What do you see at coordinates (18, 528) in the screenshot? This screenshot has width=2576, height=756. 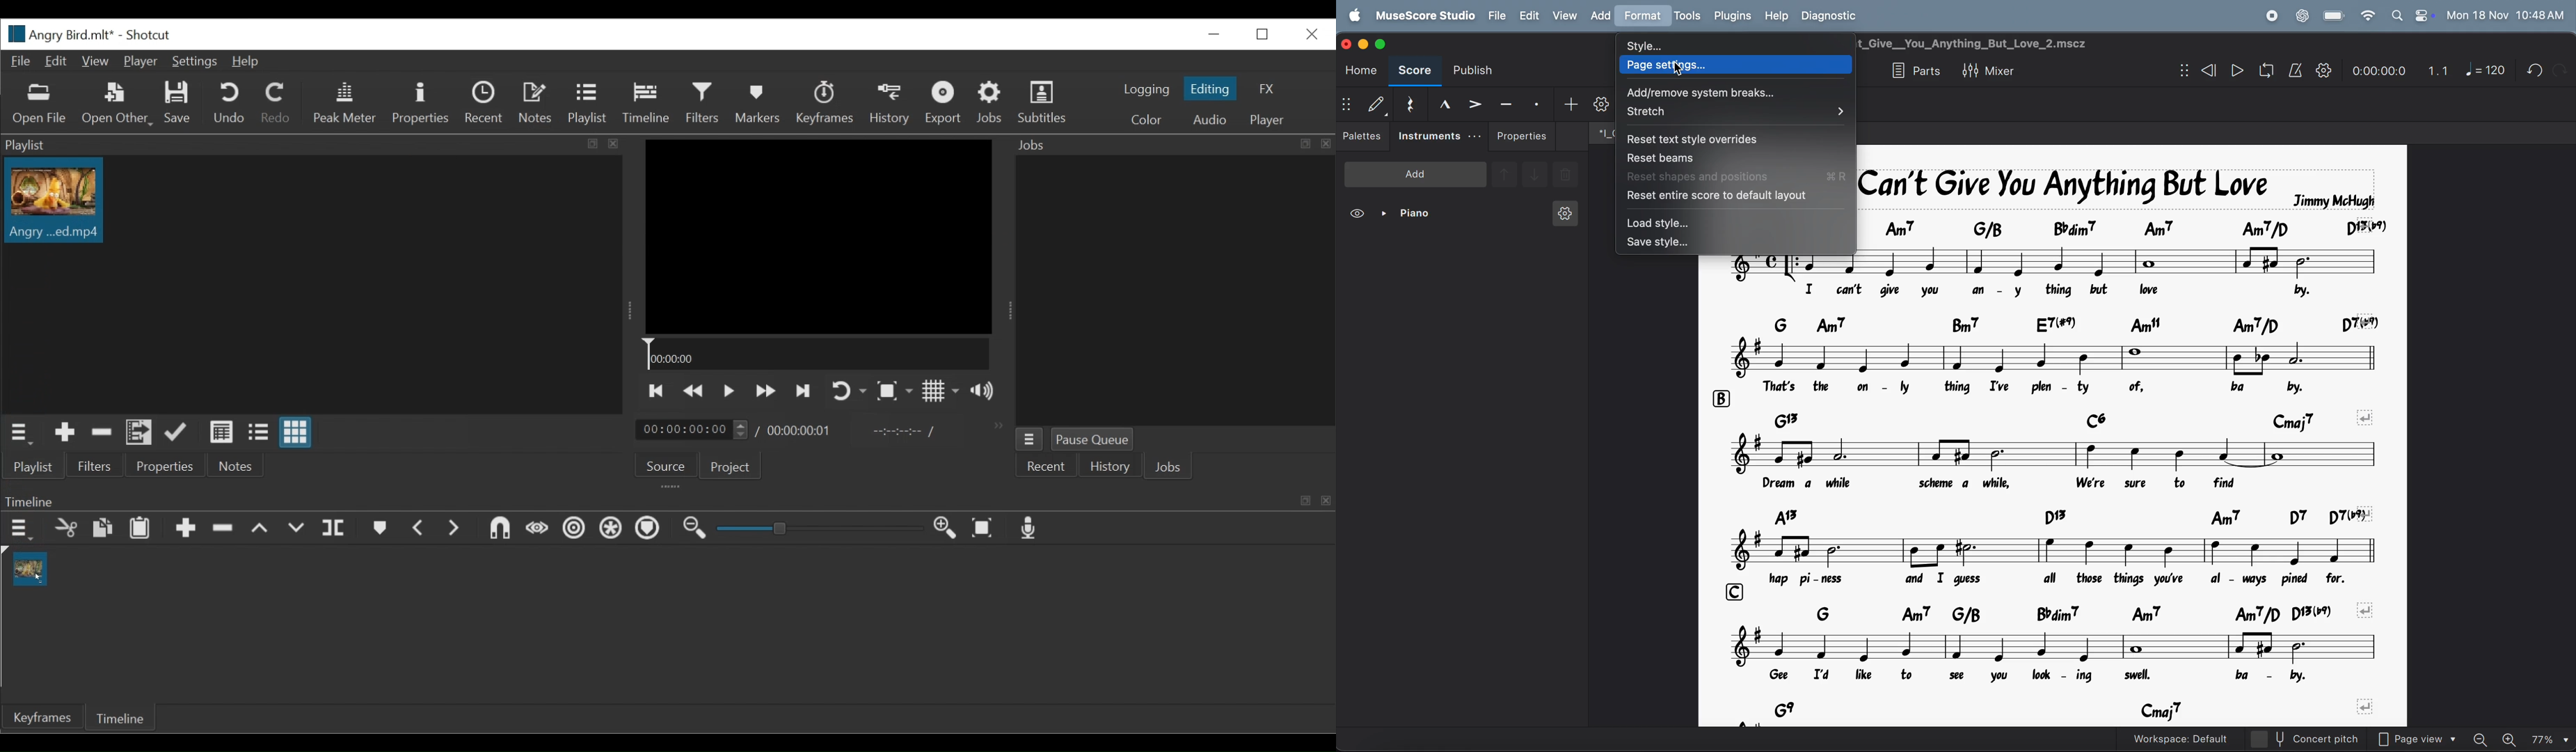 I see `Timeline menu` at bounding box center [18, 528].